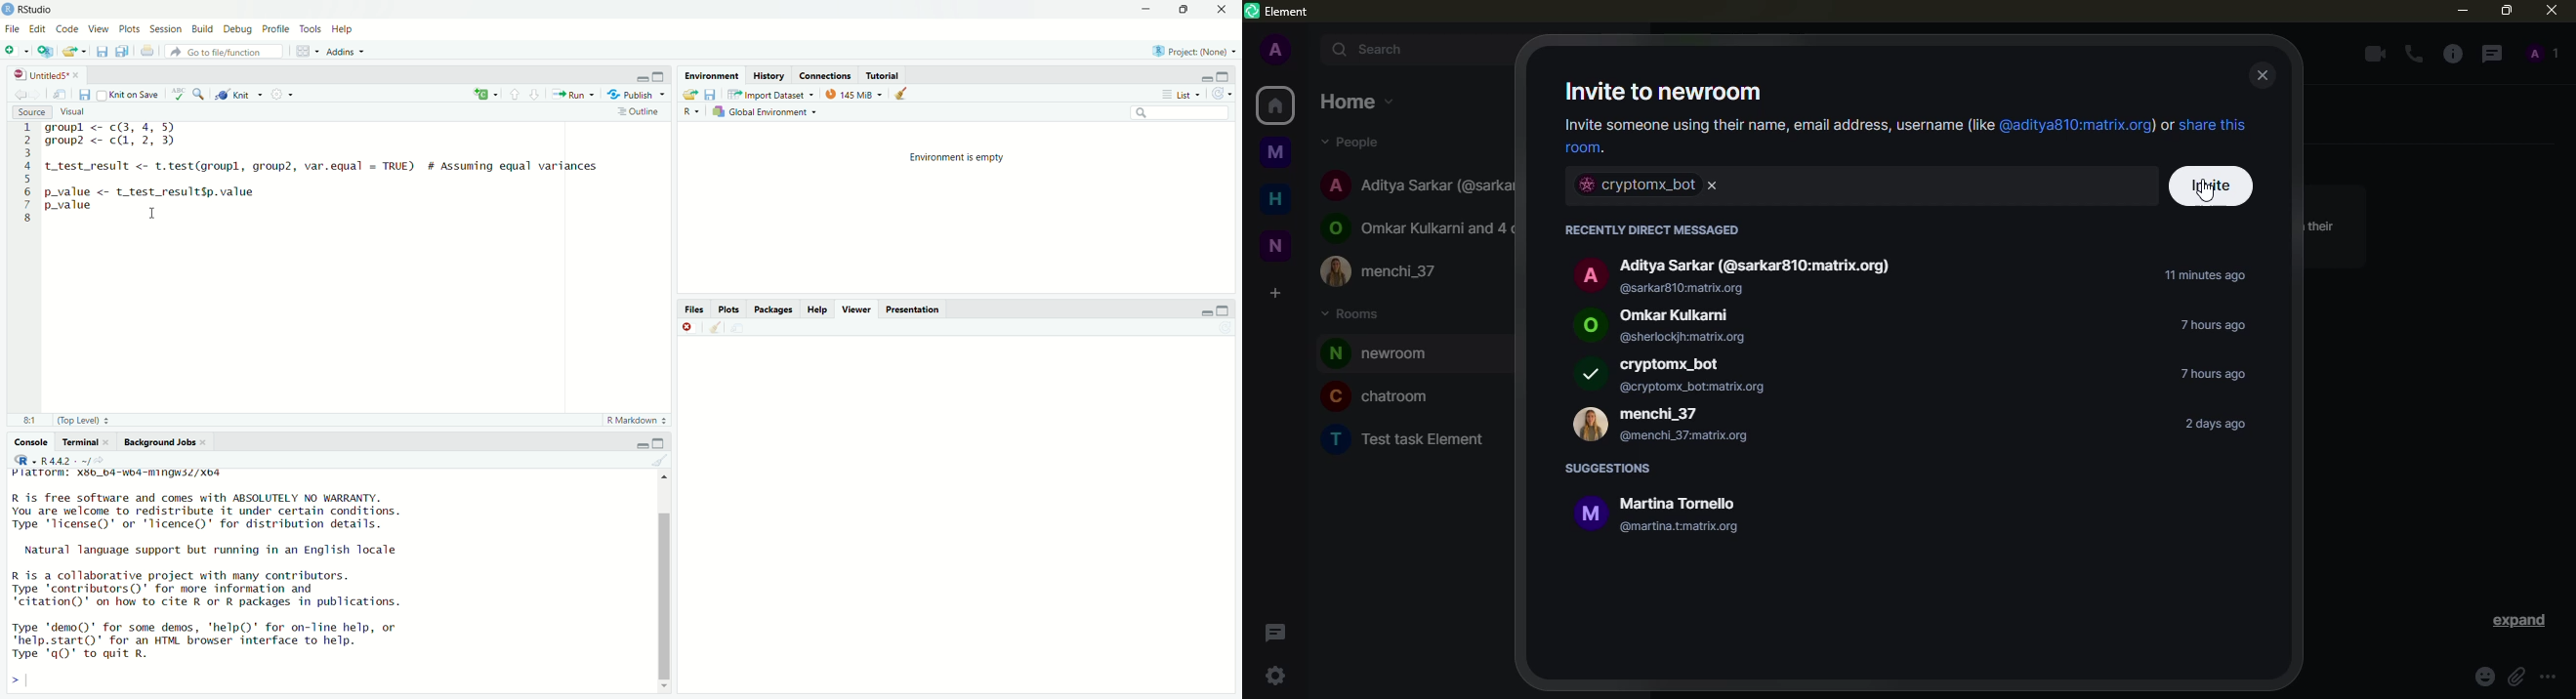  Describe the element at coordinates (1274, 674) in the screenshot. I see `quick settings` at that location.